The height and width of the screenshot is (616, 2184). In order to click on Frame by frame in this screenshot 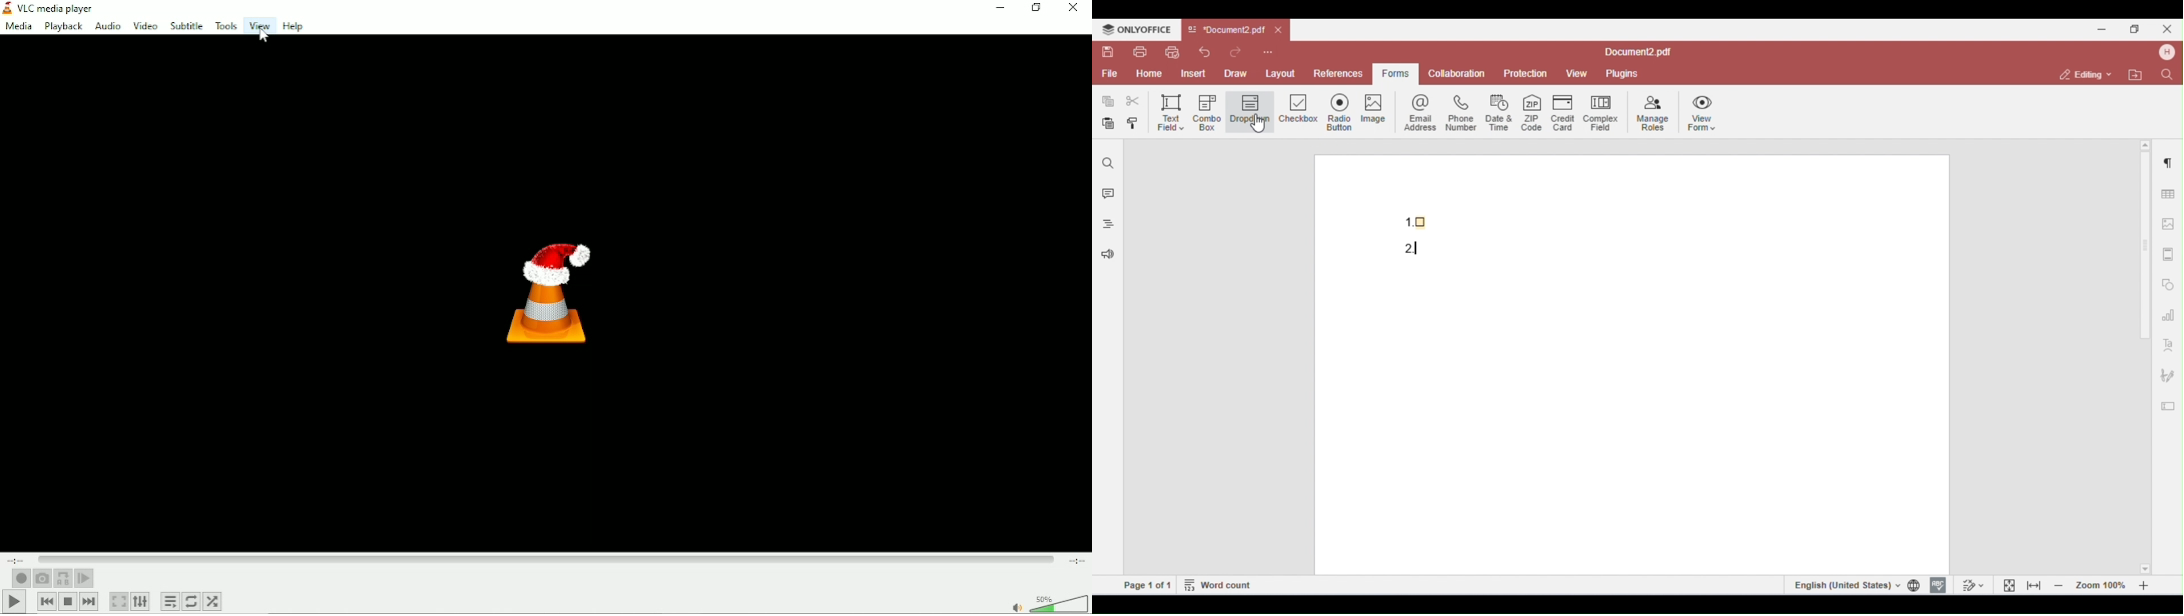, I will do `click(84, 579)`.